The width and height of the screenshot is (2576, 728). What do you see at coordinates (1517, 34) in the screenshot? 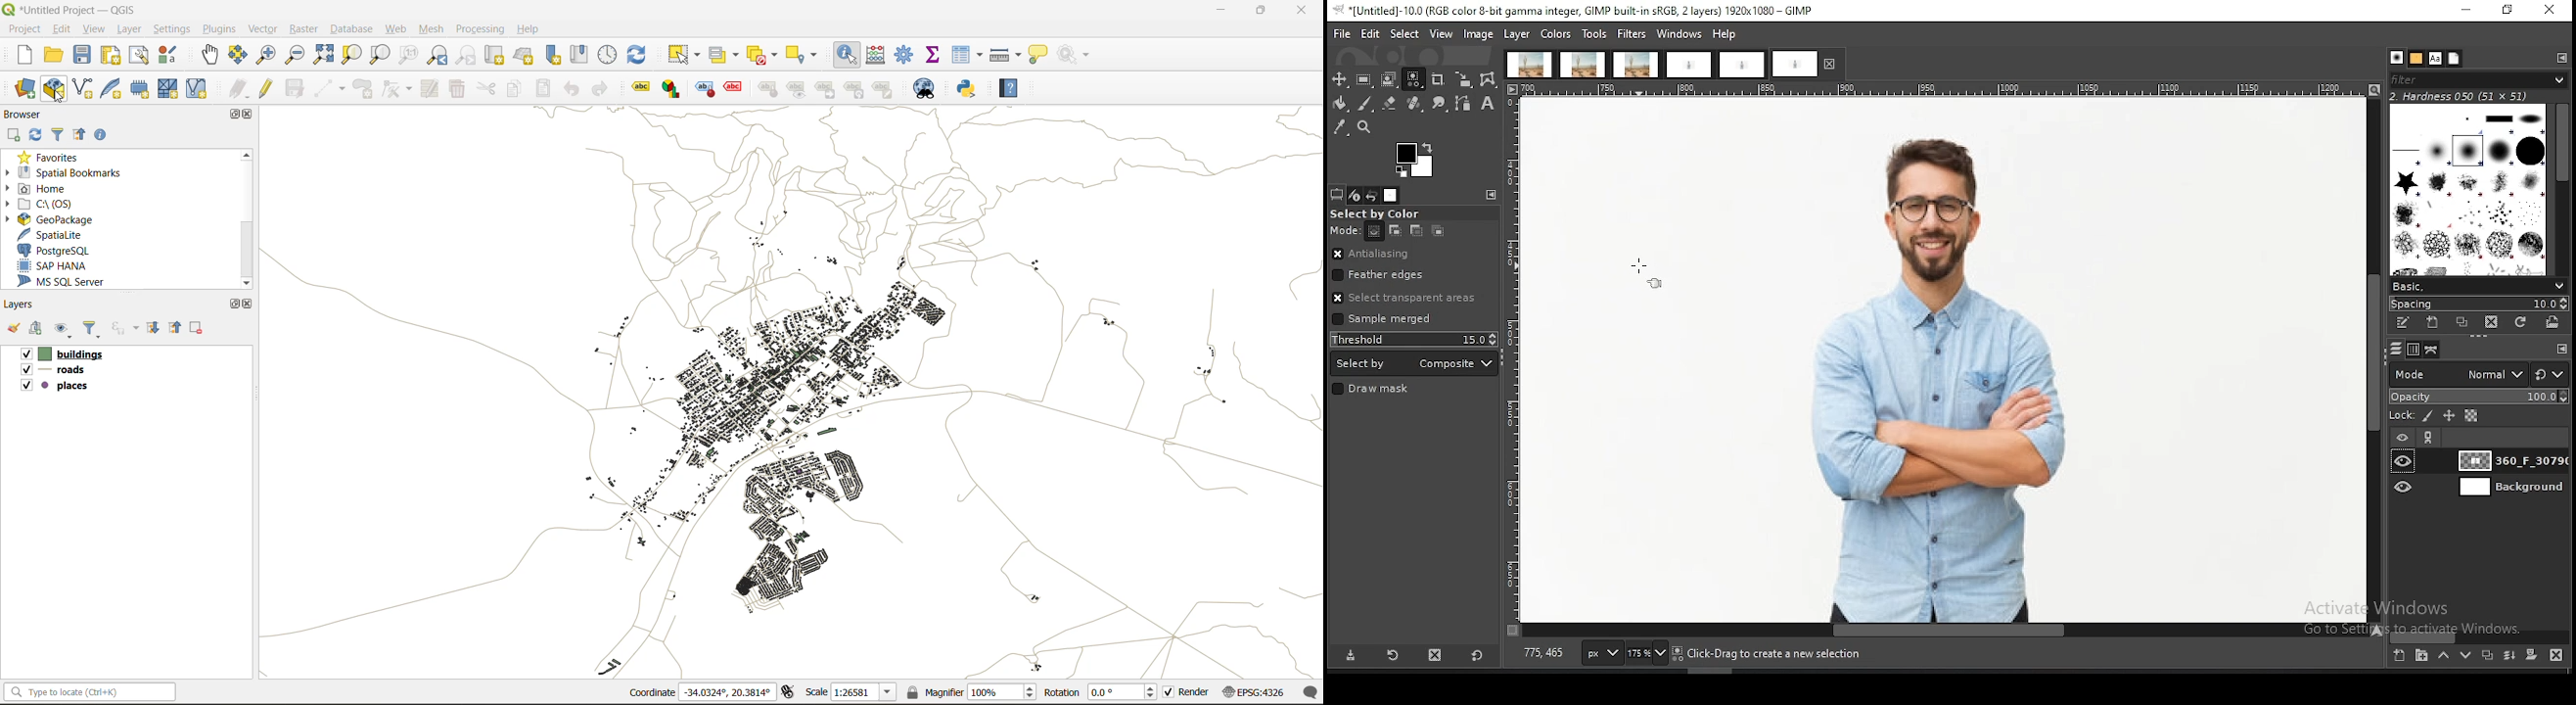
I see `layer` at bounding box center [1517, 34].